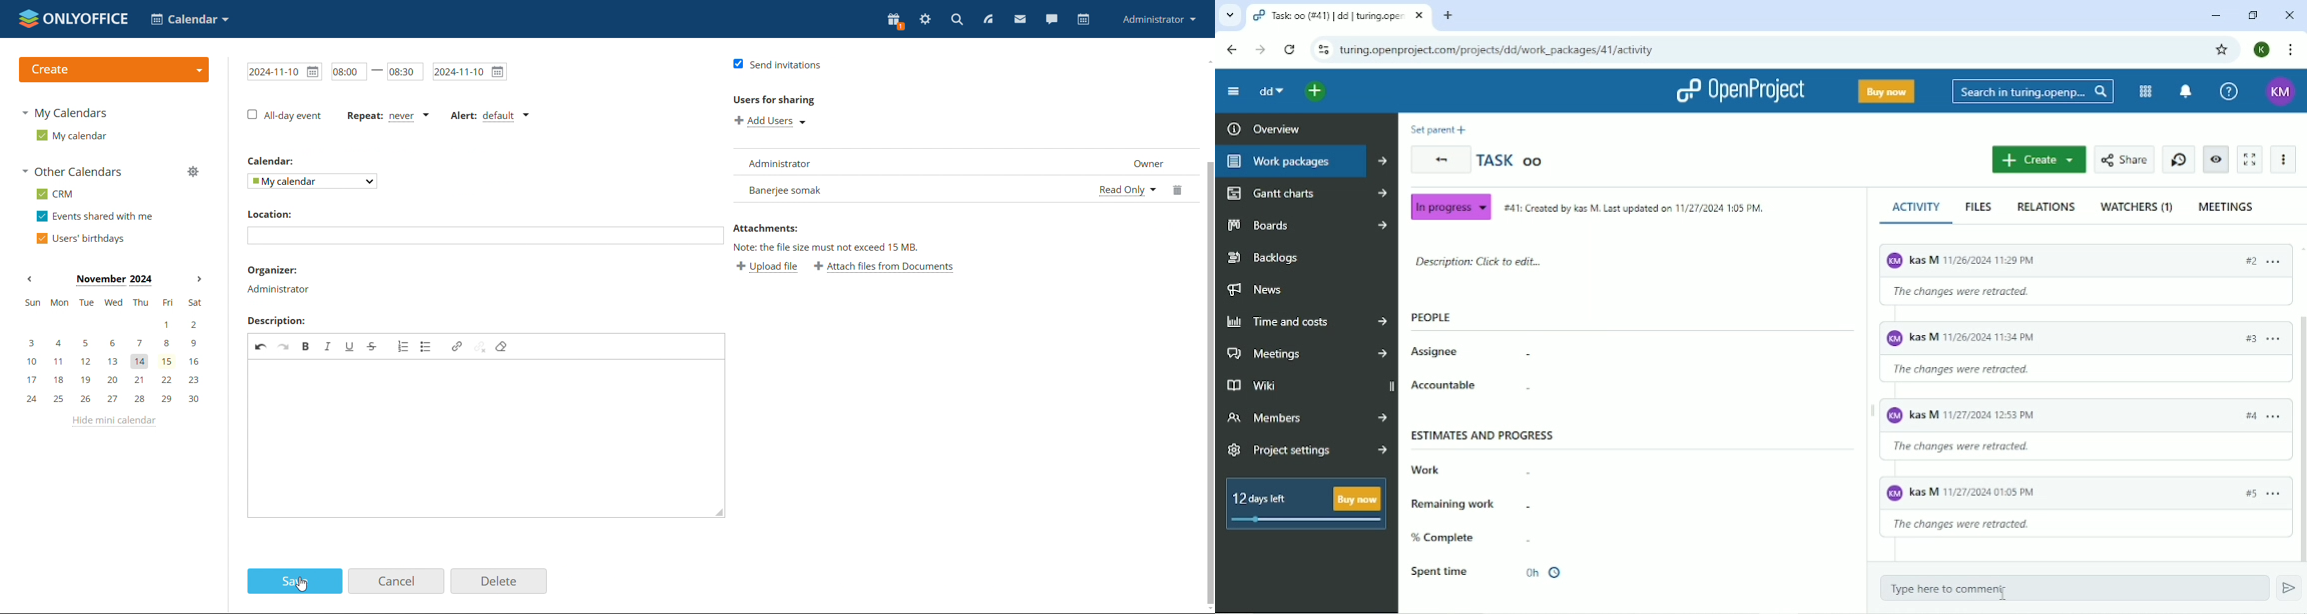 The width and height of the screenshot is (2324, 616). What do you see at coordinates (780, 61) in the screenshot?
I see `send invitation` at bounding box center [780, 61].